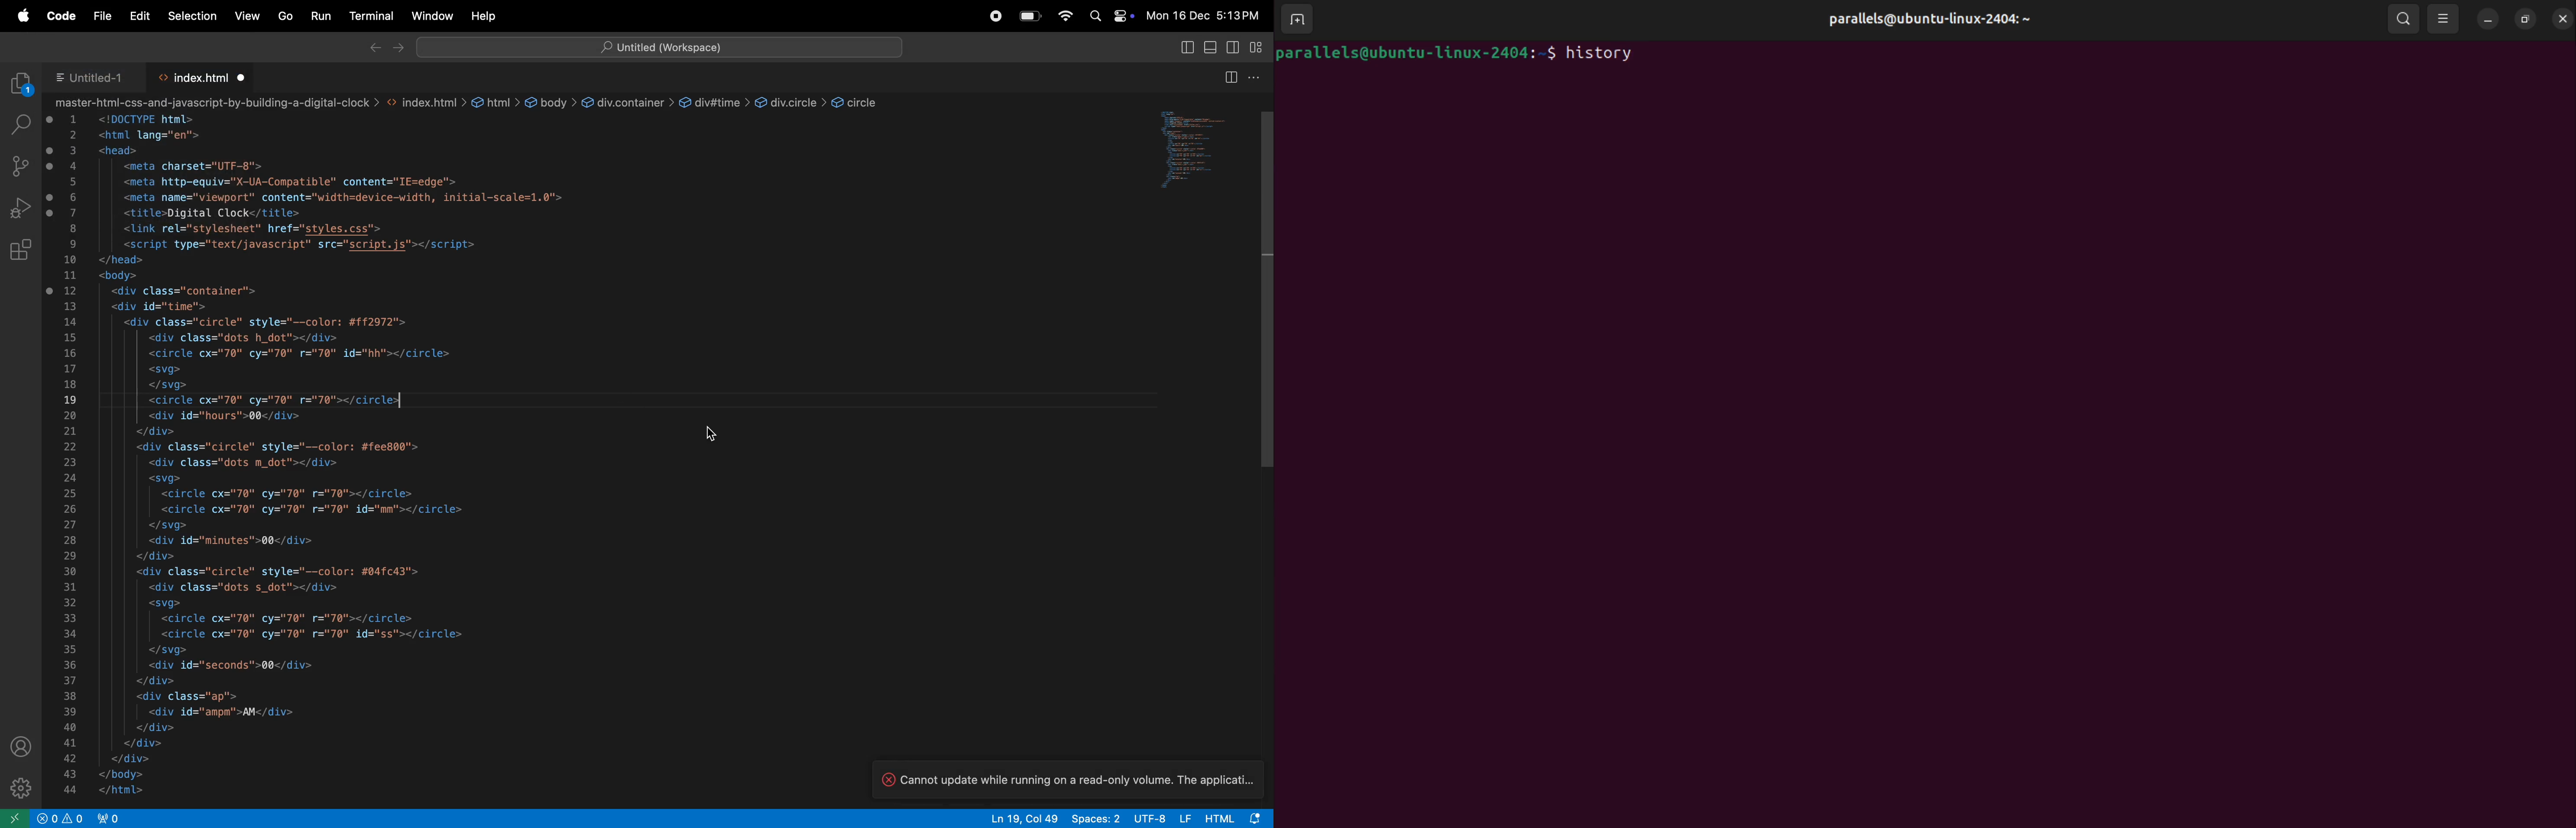  I want to click on terminal, so click(372, 16).